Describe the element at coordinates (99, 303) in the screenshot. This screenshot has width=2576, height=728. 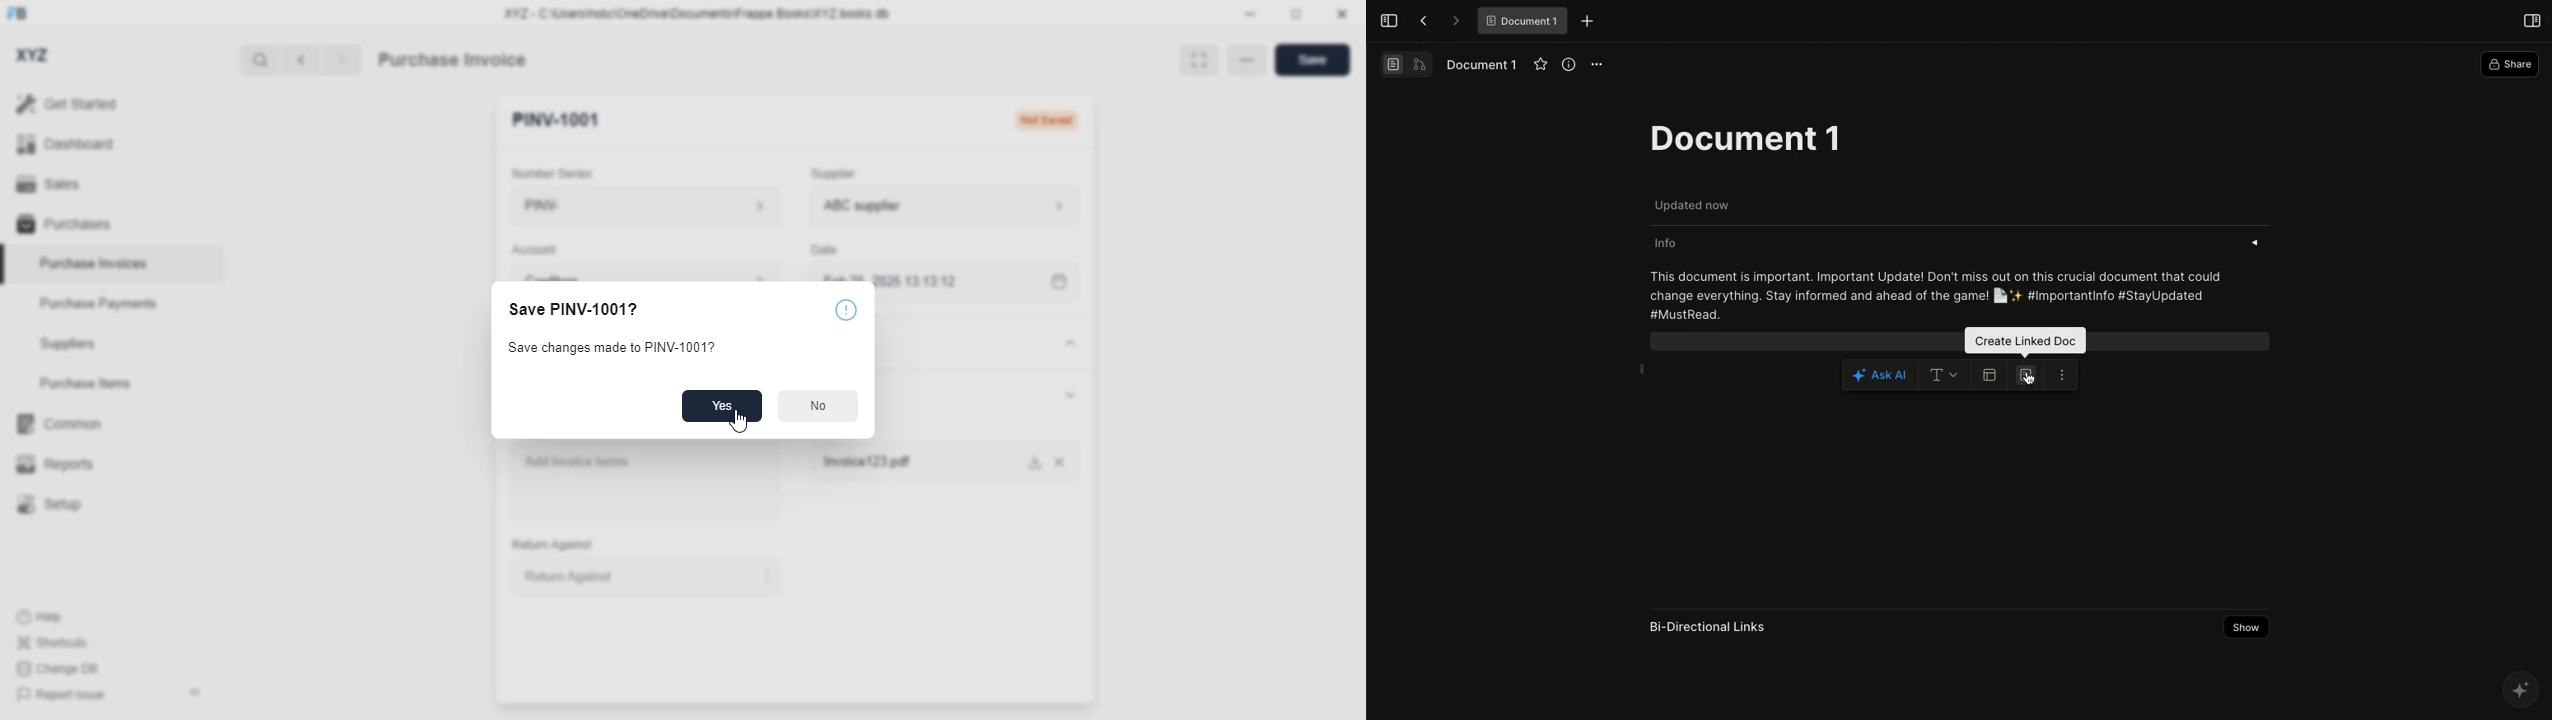
I see `purchase payments` at that location.